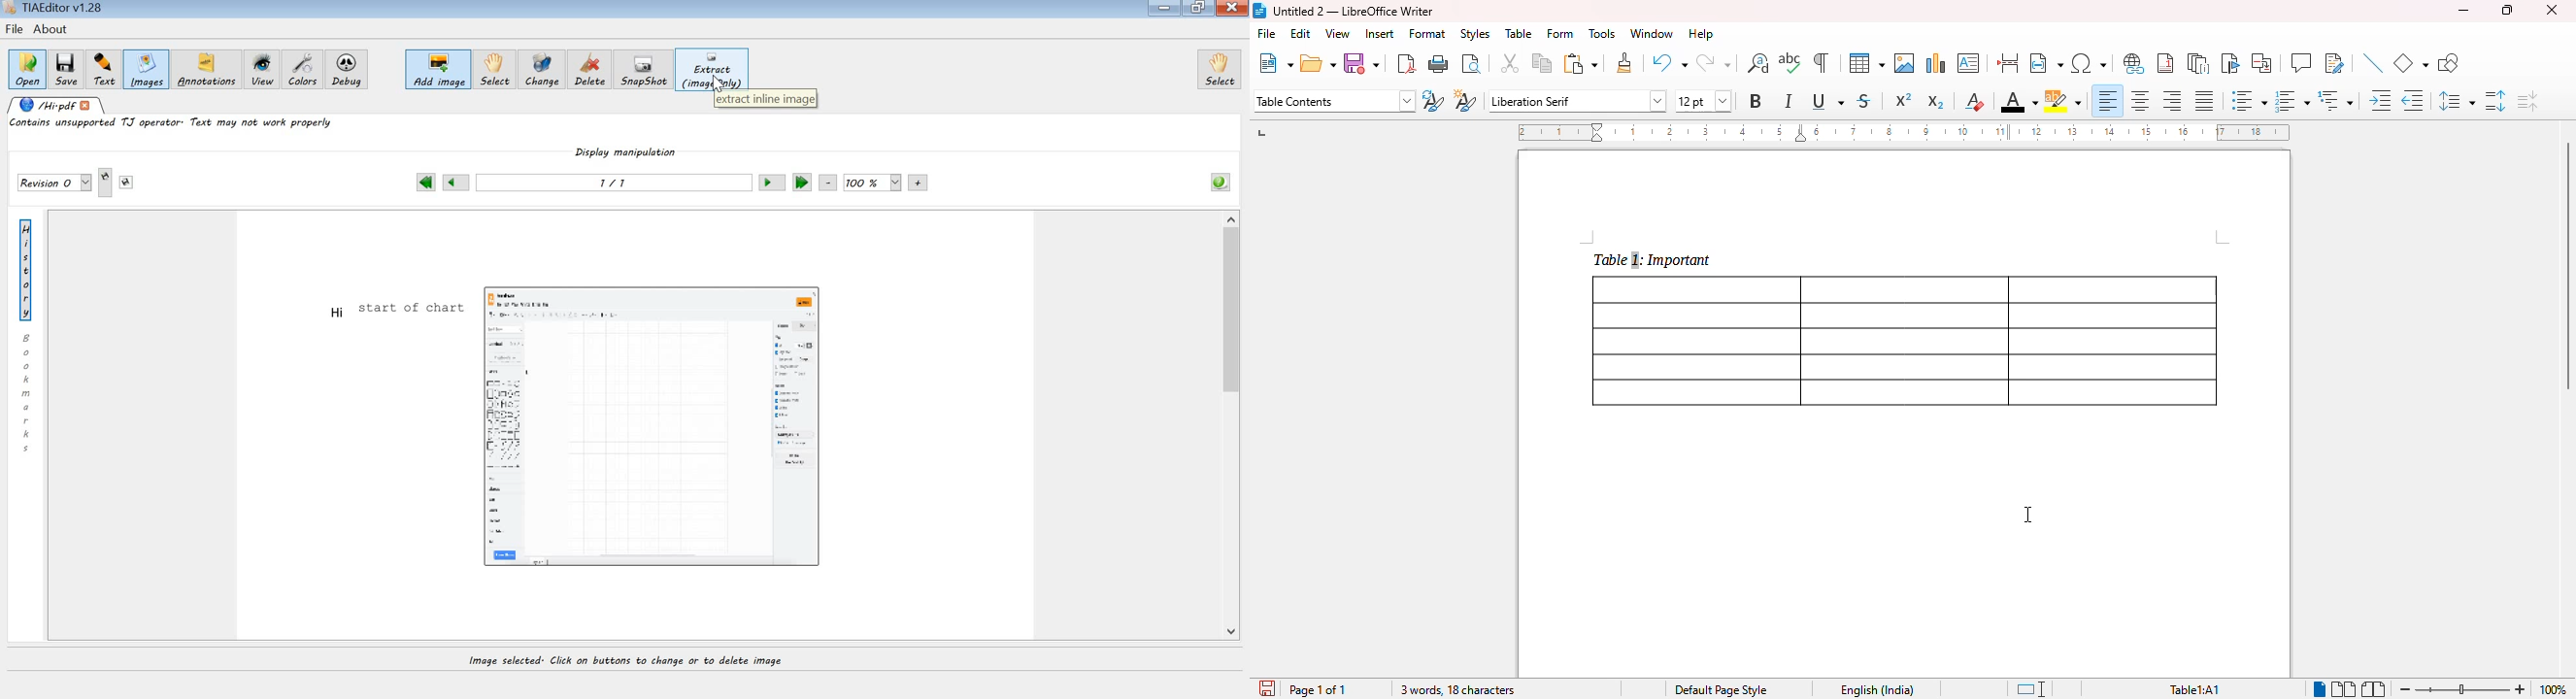 The width and height of the screenshot is (2576, 700). What do you see at coordinates (2374, 689) in the screenshot?
I see `book view` at bounding box center [2374, 689].